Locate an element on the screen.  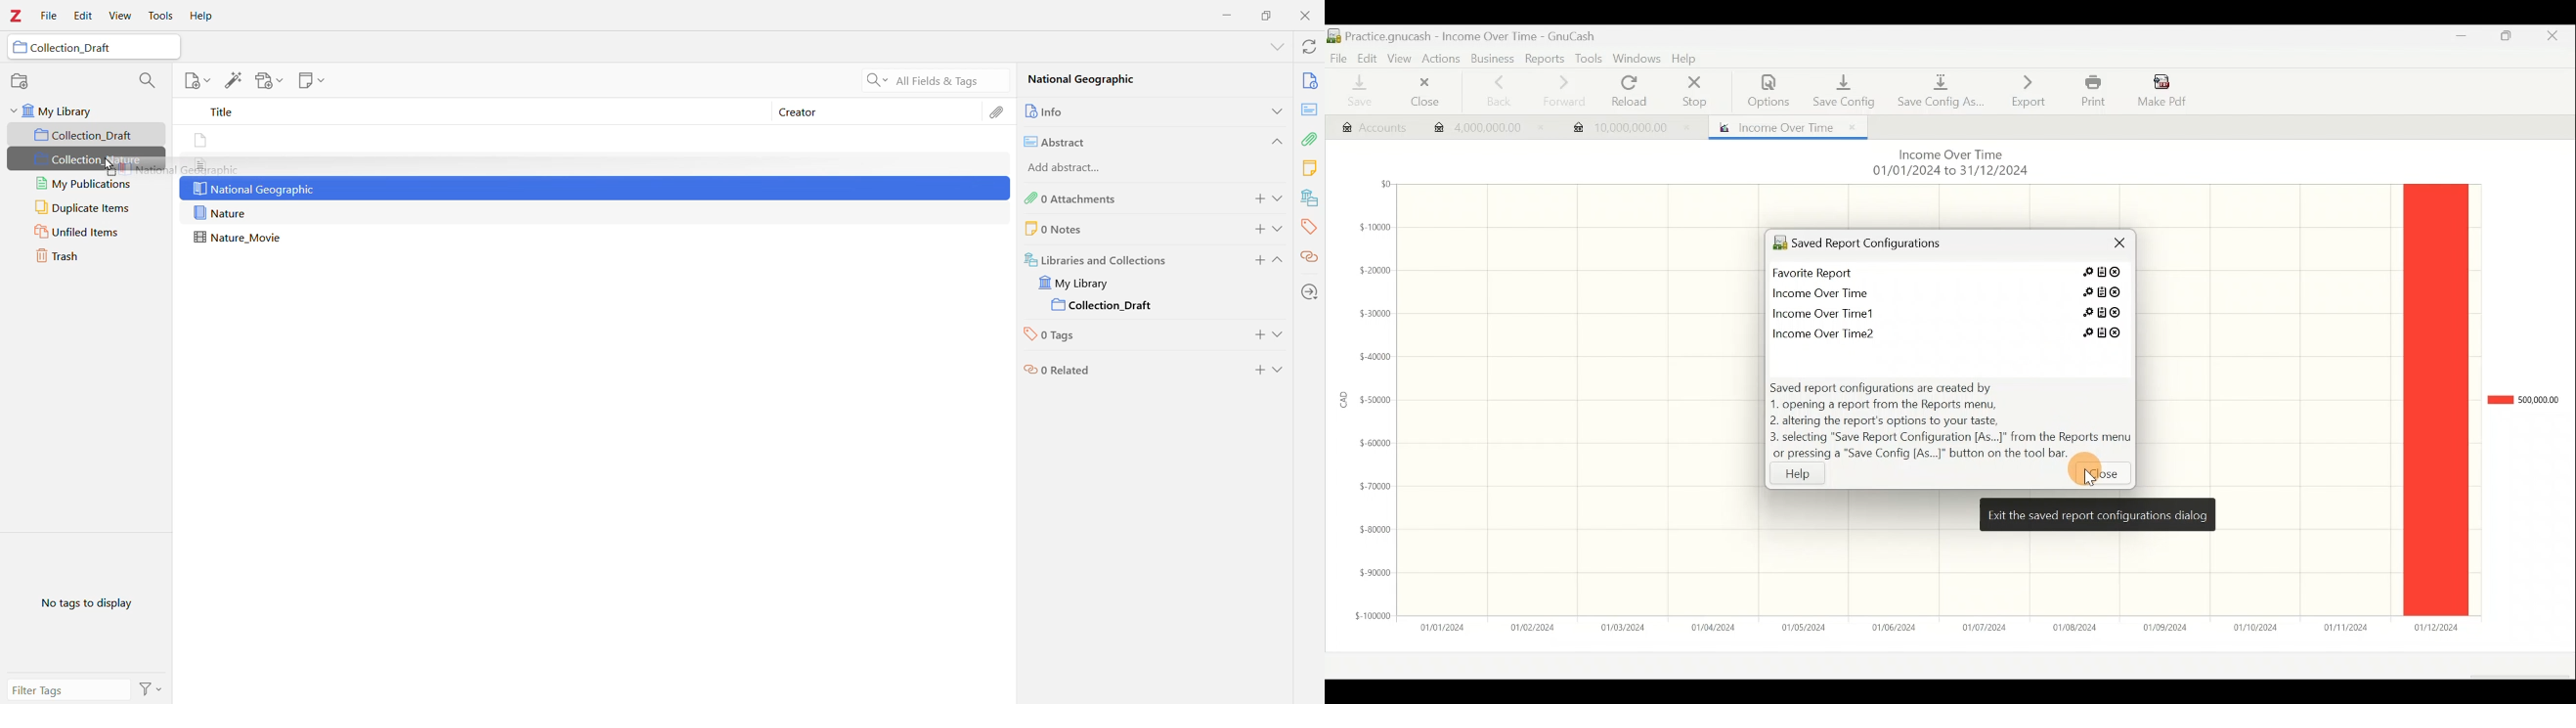
Expand Section is located at coordinates (1277, 47).